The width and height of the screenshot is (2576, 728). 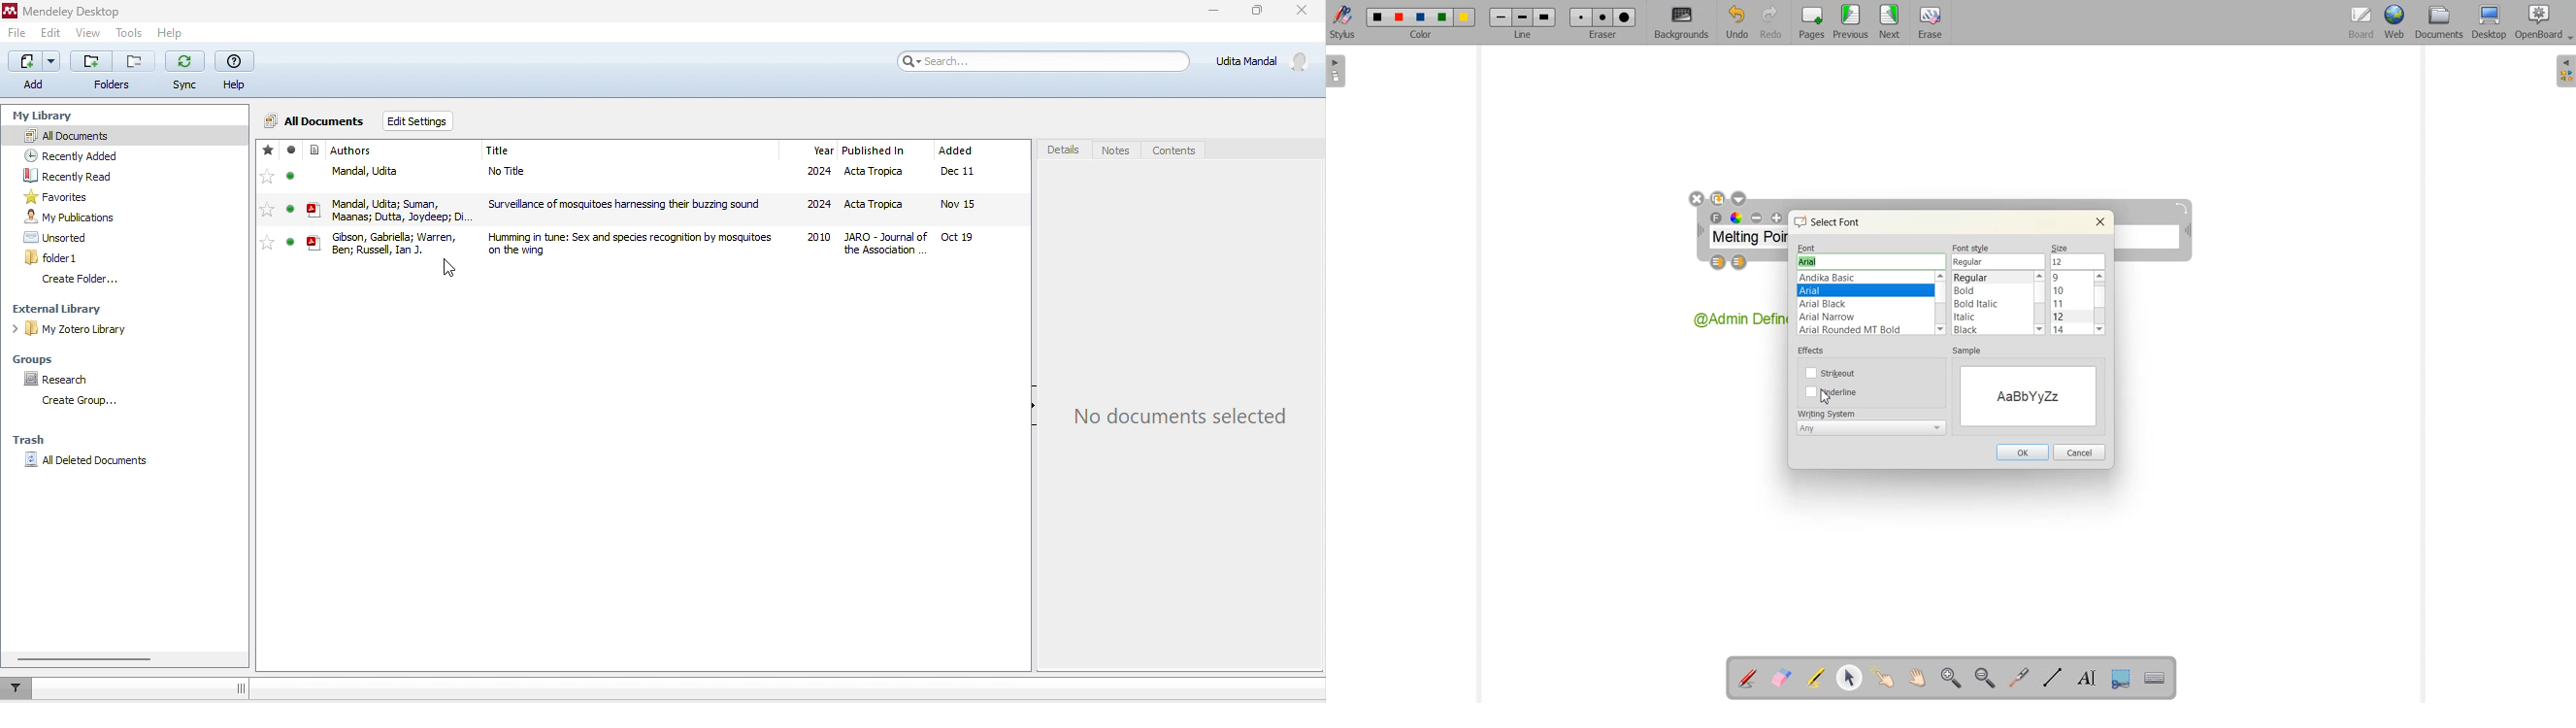 What do you see at coordinates (88, 659) in the screenshot?
I see `horizontal scroll bar` at bounding box center [88, 659].